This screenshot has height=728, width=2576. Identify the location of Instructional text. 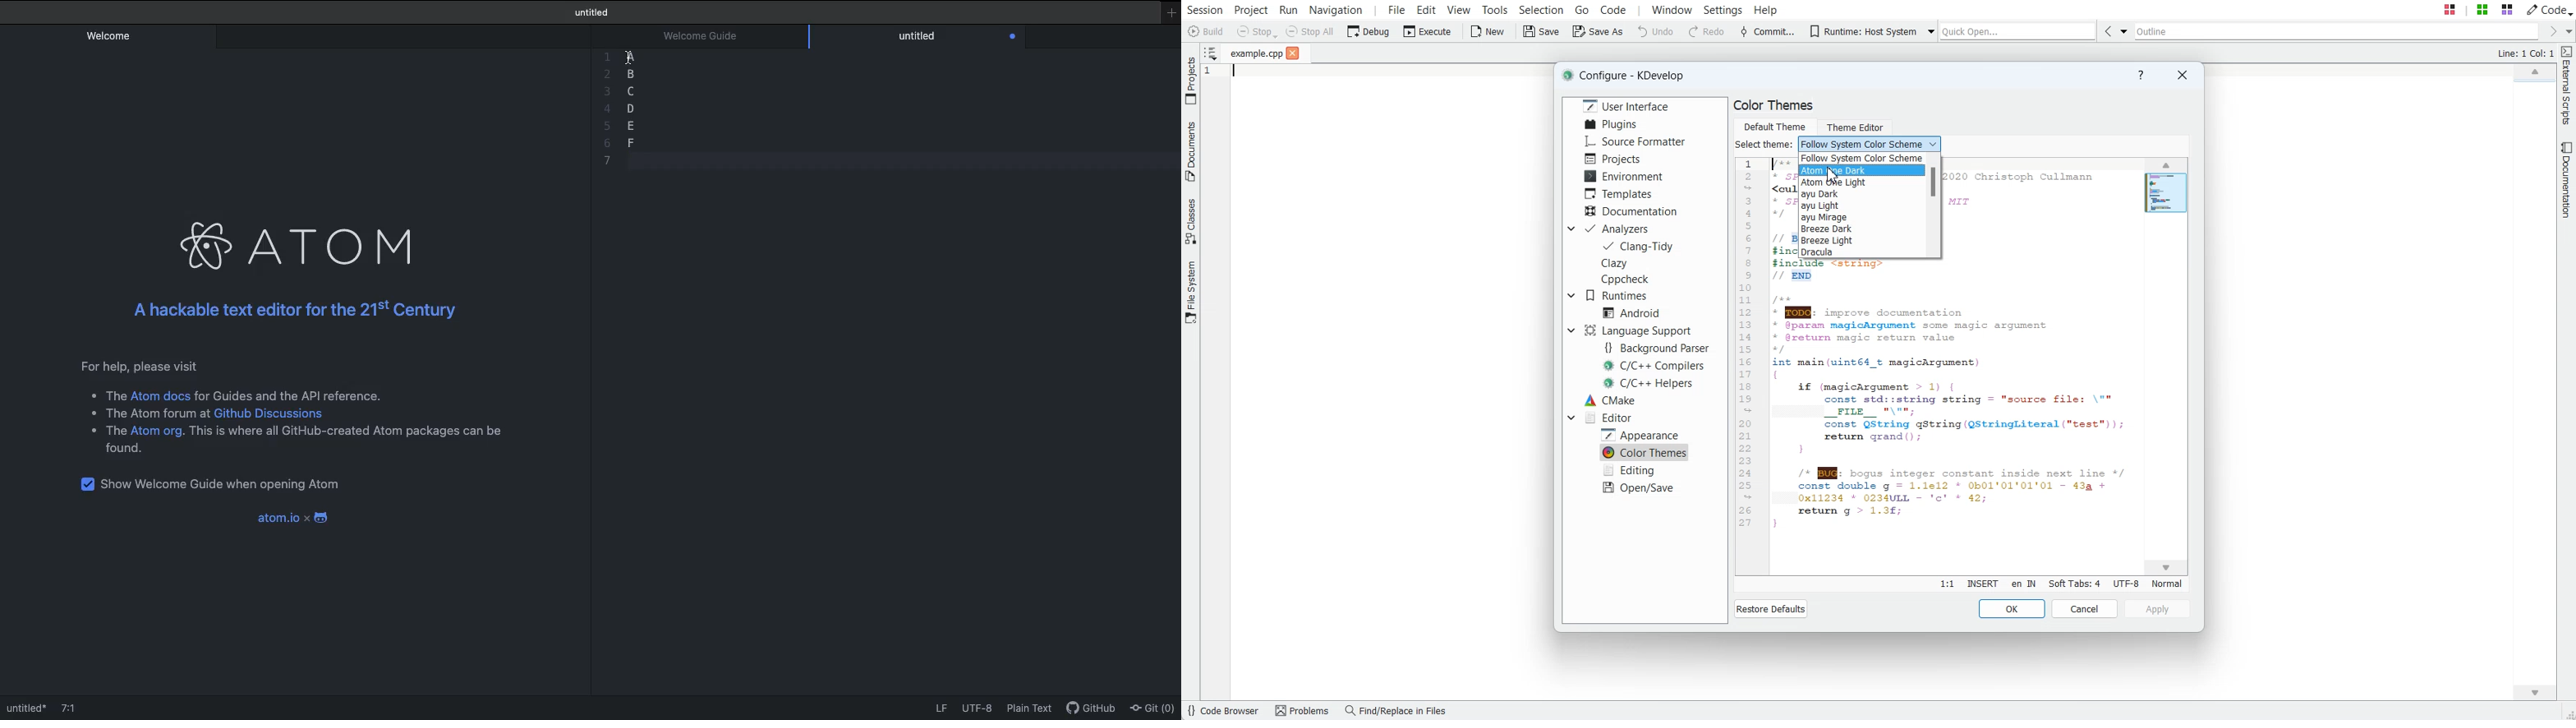
(288, 408).